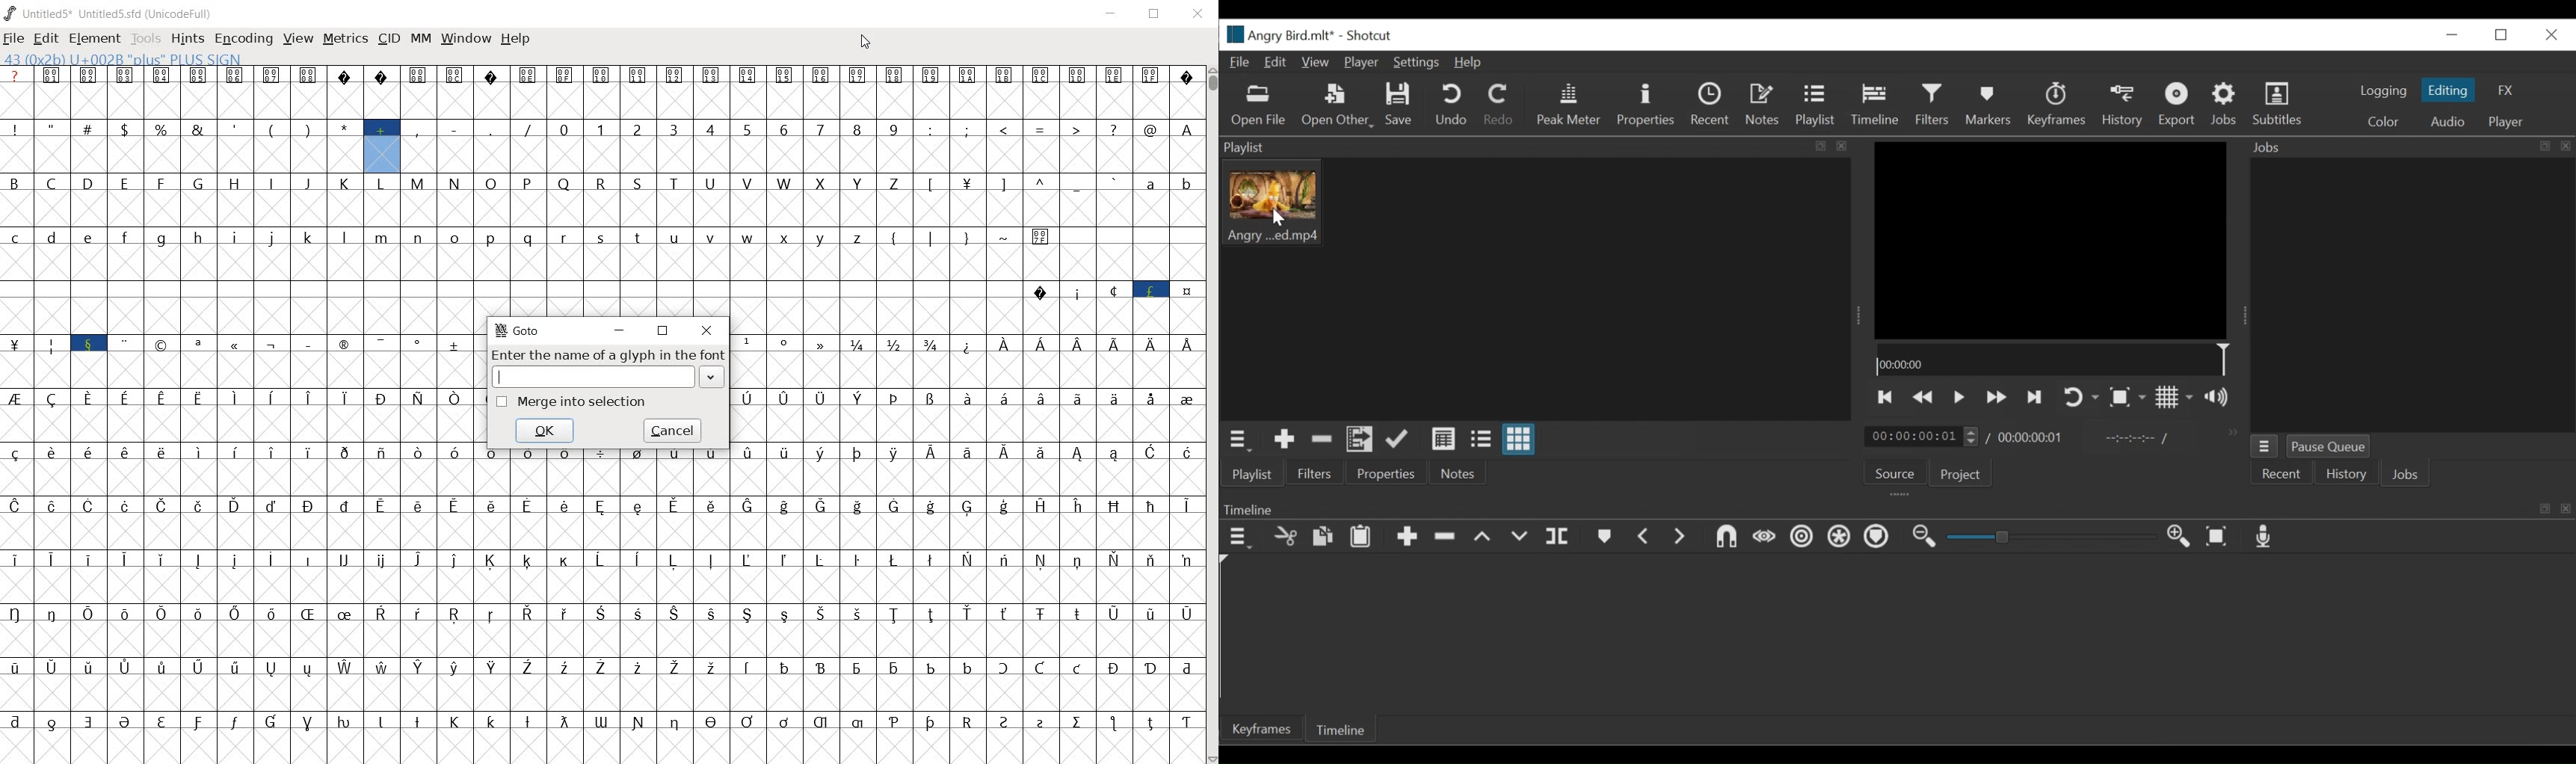 This screenshot has width=2576, height=784. What do you see at coordinates (1417, 64) in the screenshot?
I see `Settings` at bounding box center [1417, 64].